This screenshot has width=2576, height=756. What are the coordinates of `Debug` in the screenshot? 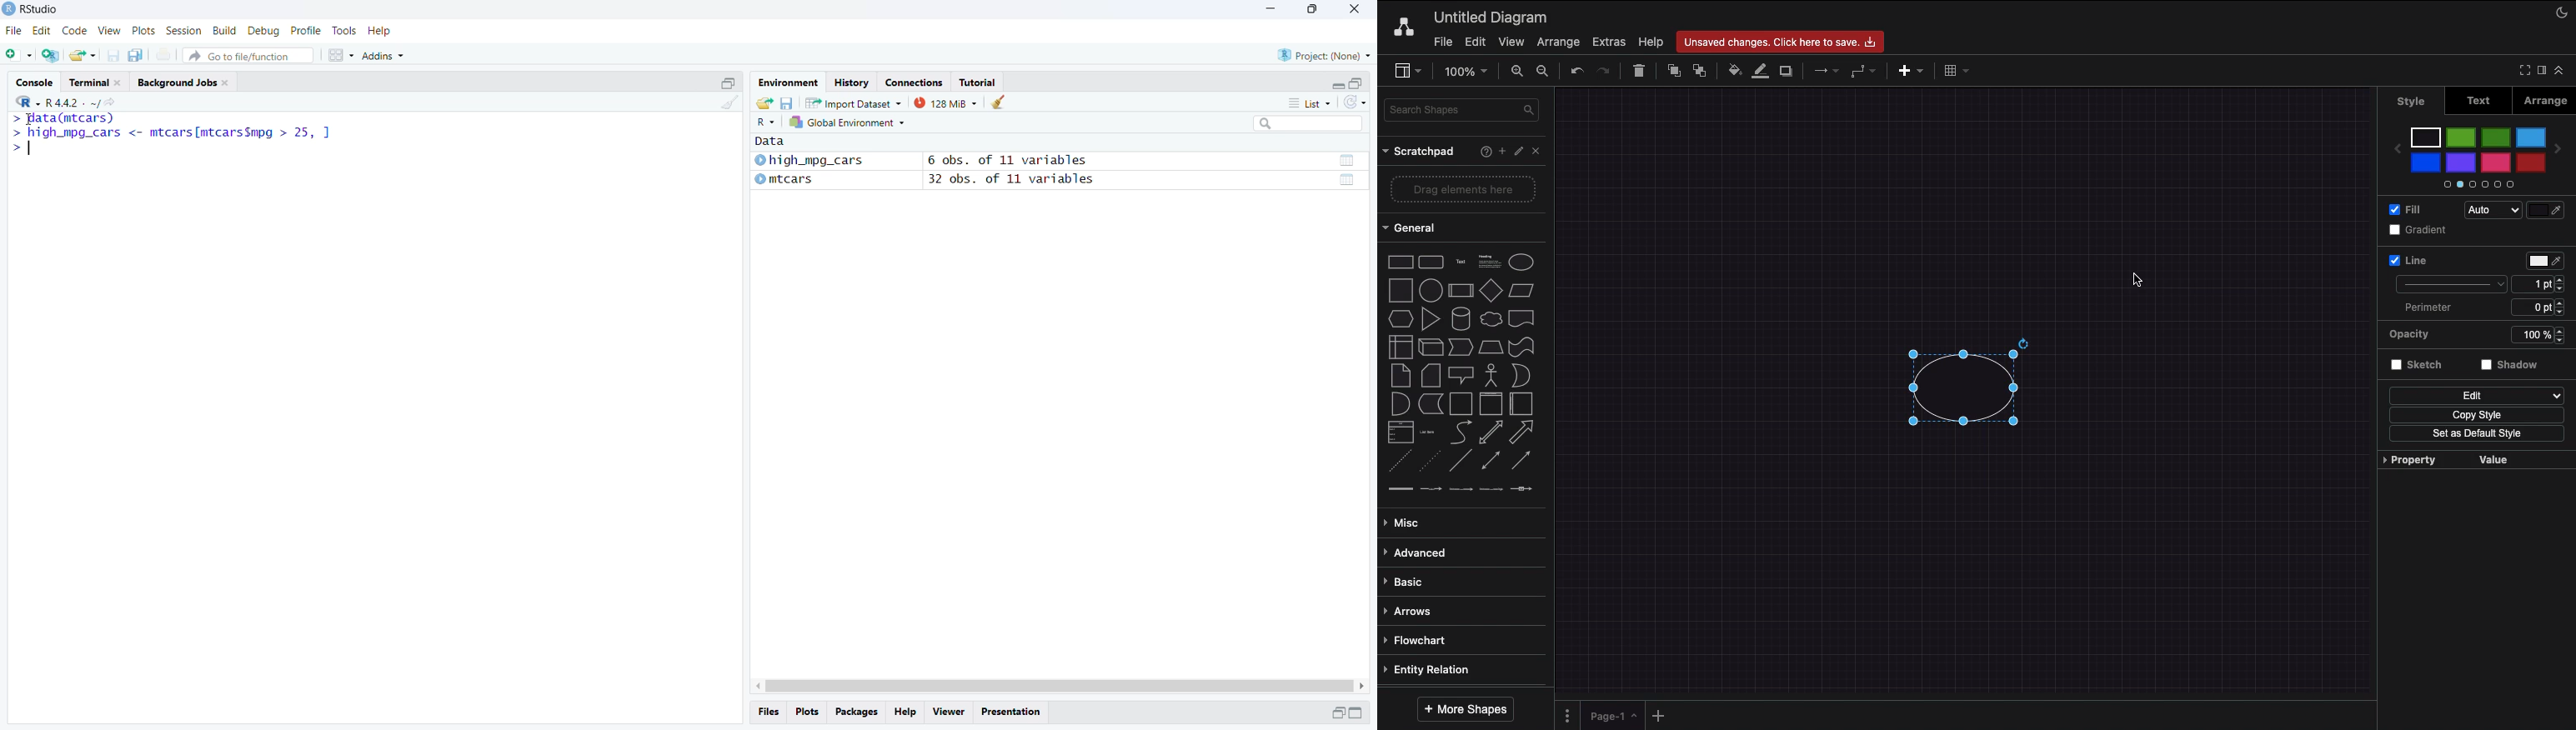 It's located at (265, 31).